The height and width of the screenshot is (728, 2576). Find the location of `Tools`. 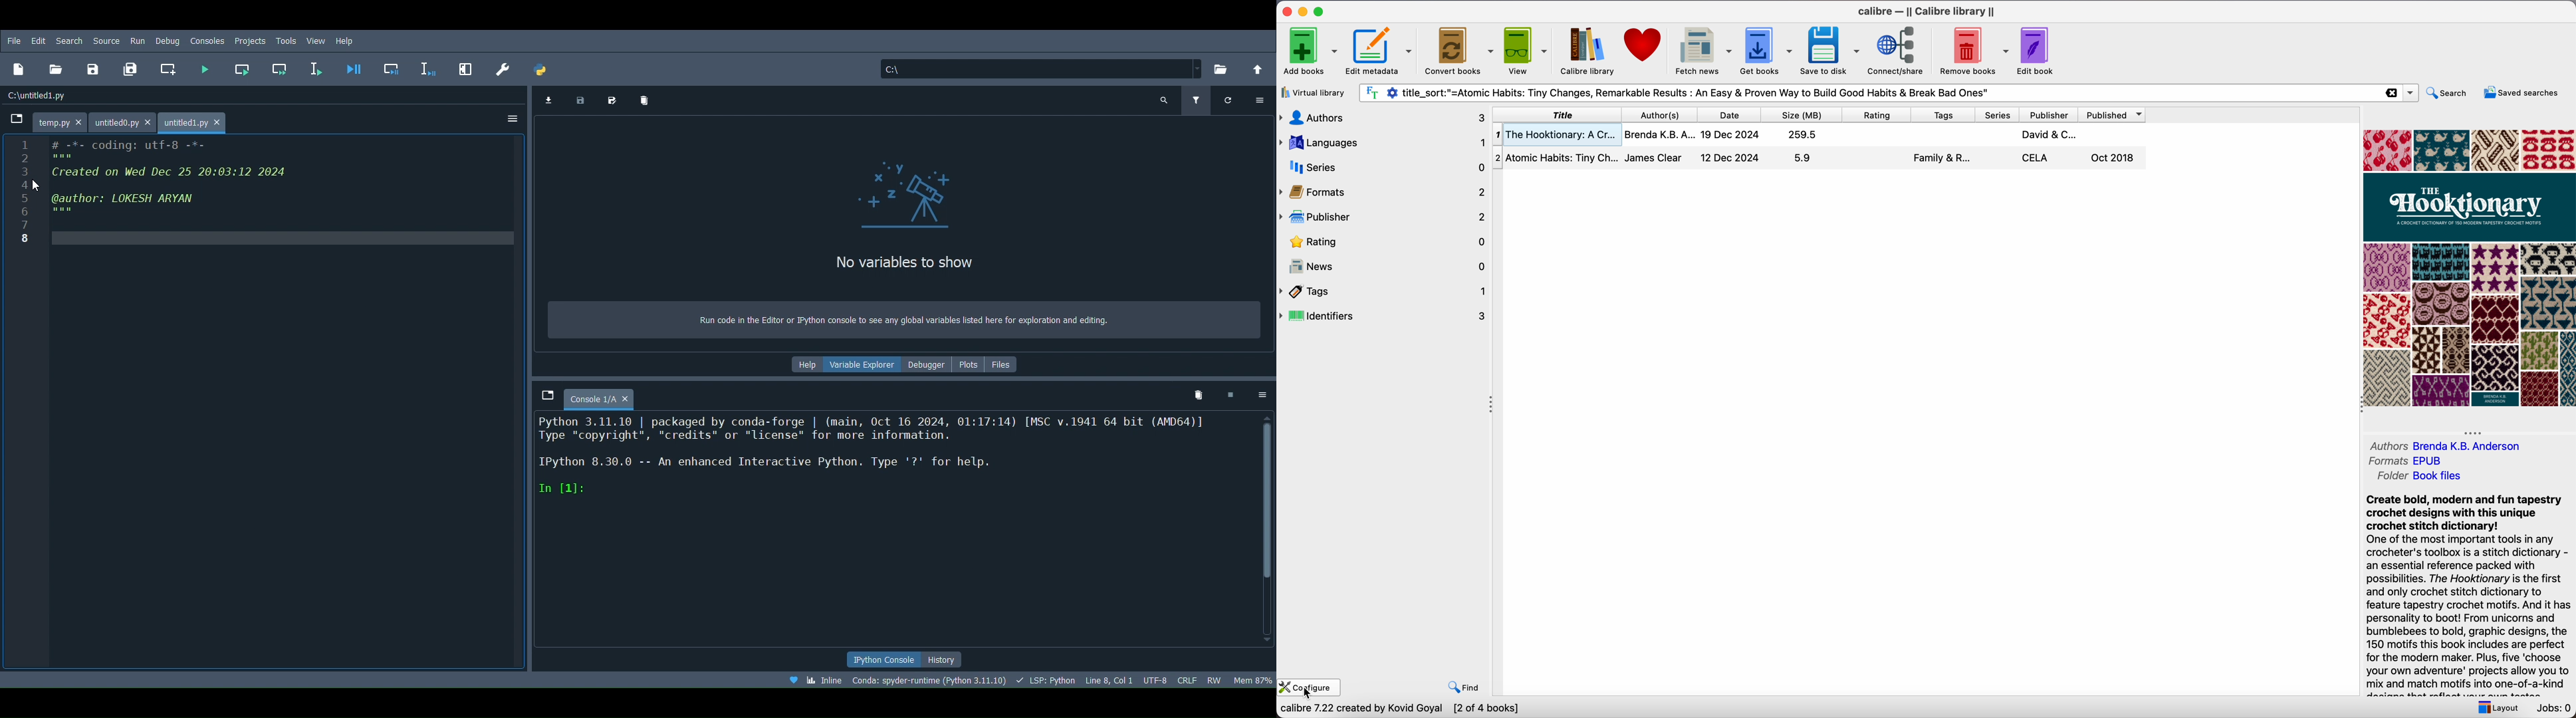

Tools is located at coordinates (287, 40).